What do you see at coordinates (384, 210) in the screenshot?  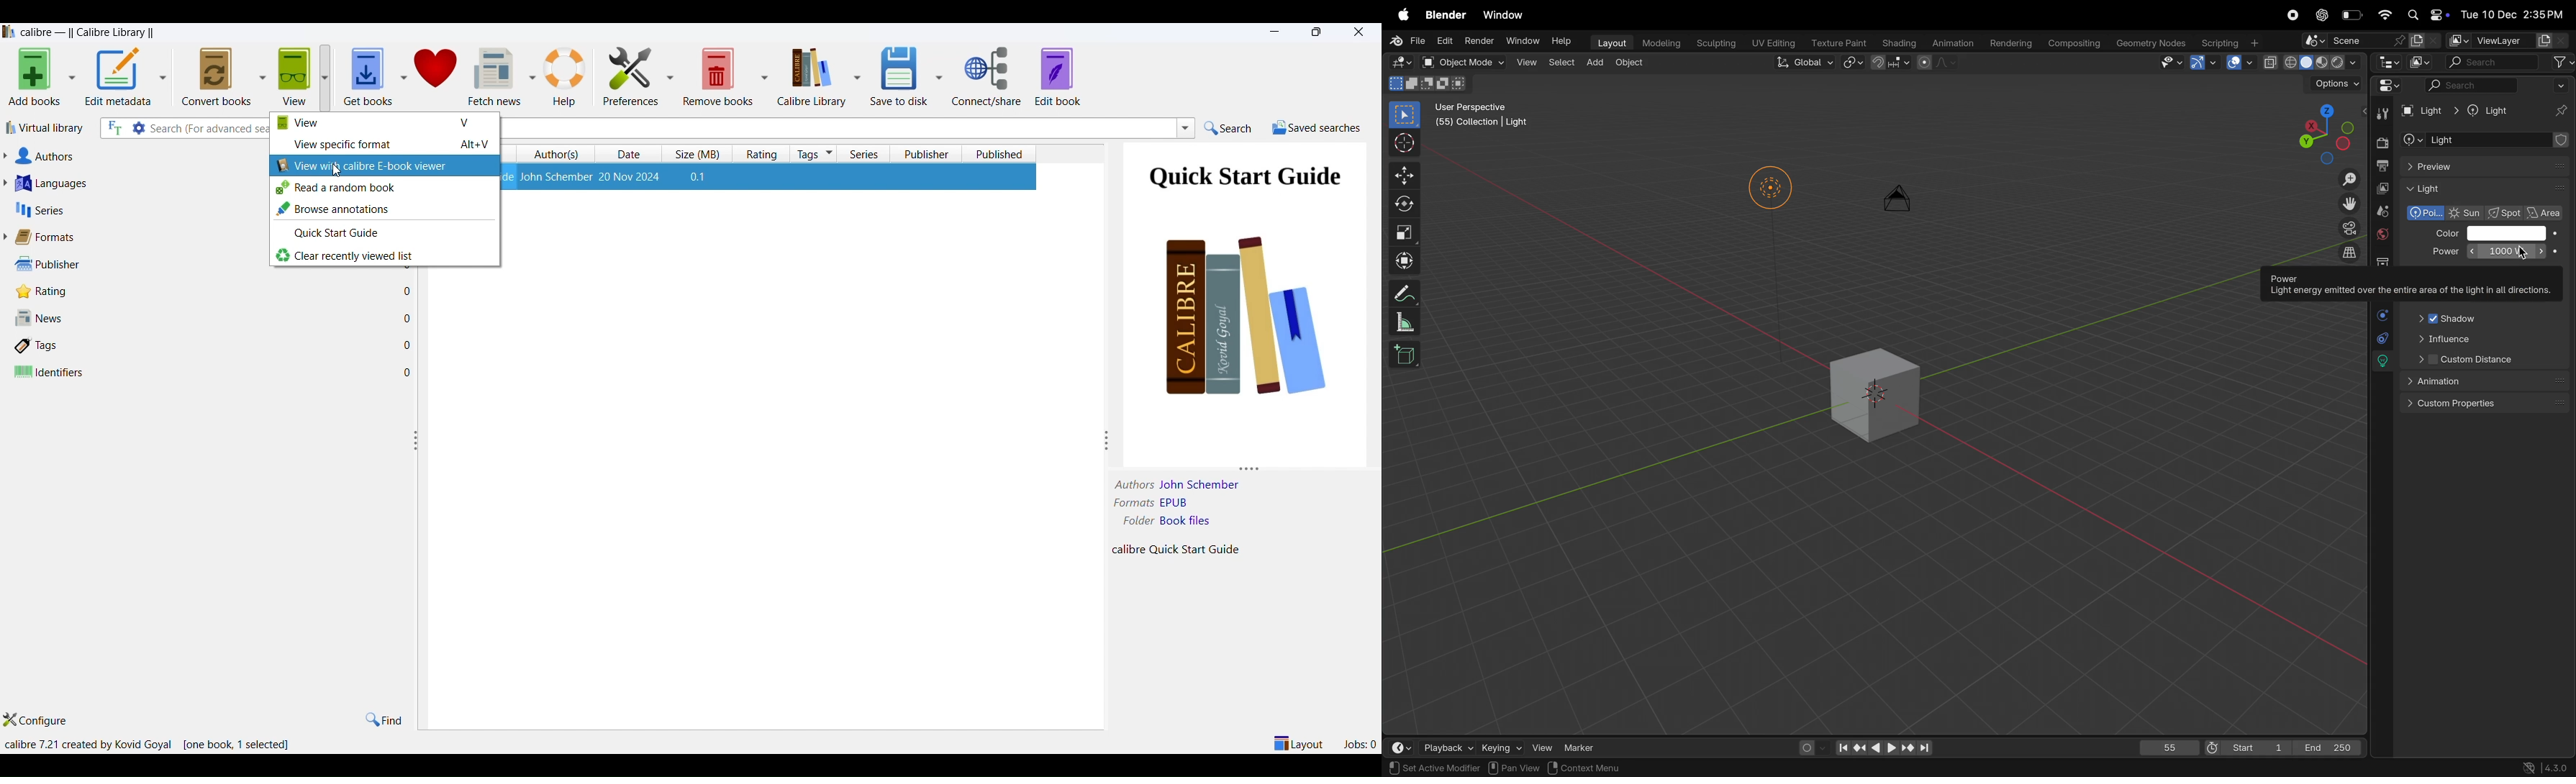 I see `browse annotations` at bounding box center [384, 210].